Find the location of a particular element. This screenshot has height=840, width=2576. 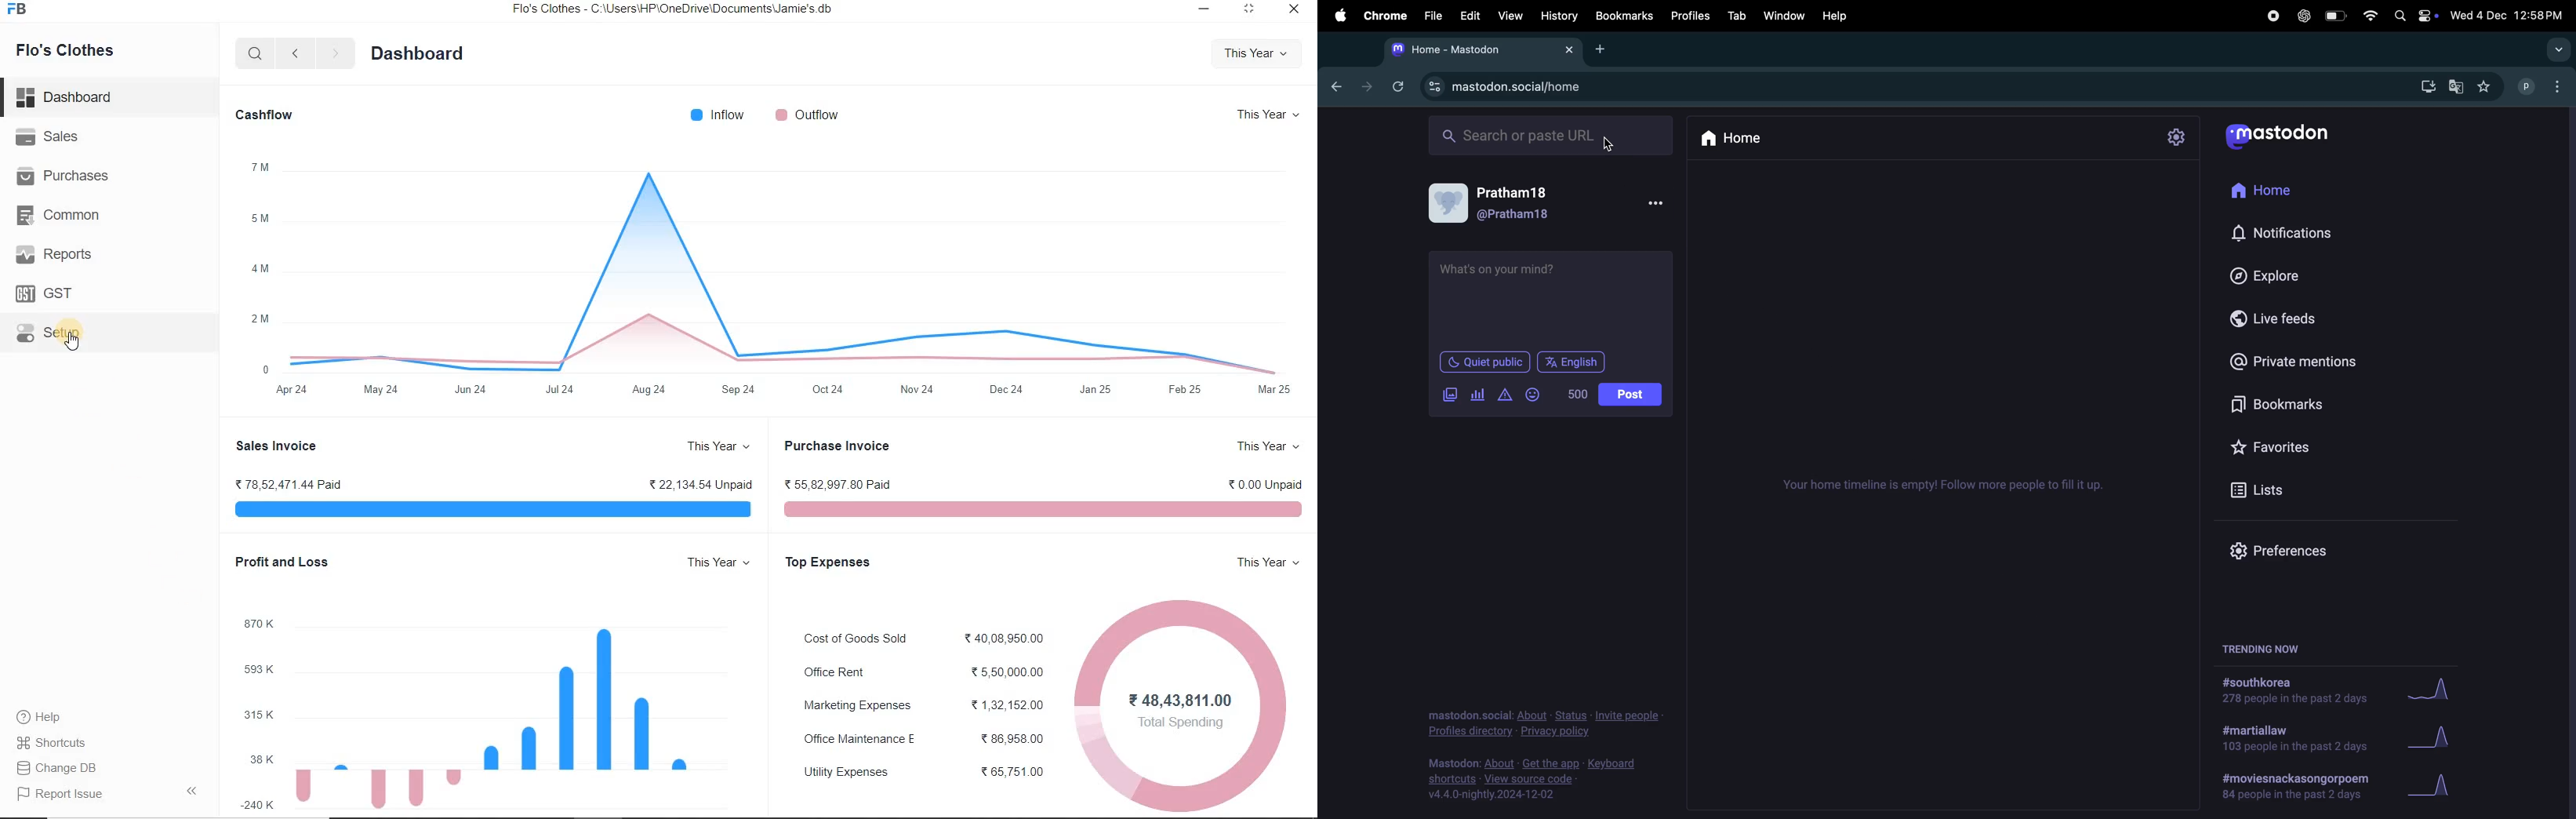

Office Maintenance E % 86,958.00 is located at coordinates (925, 738).